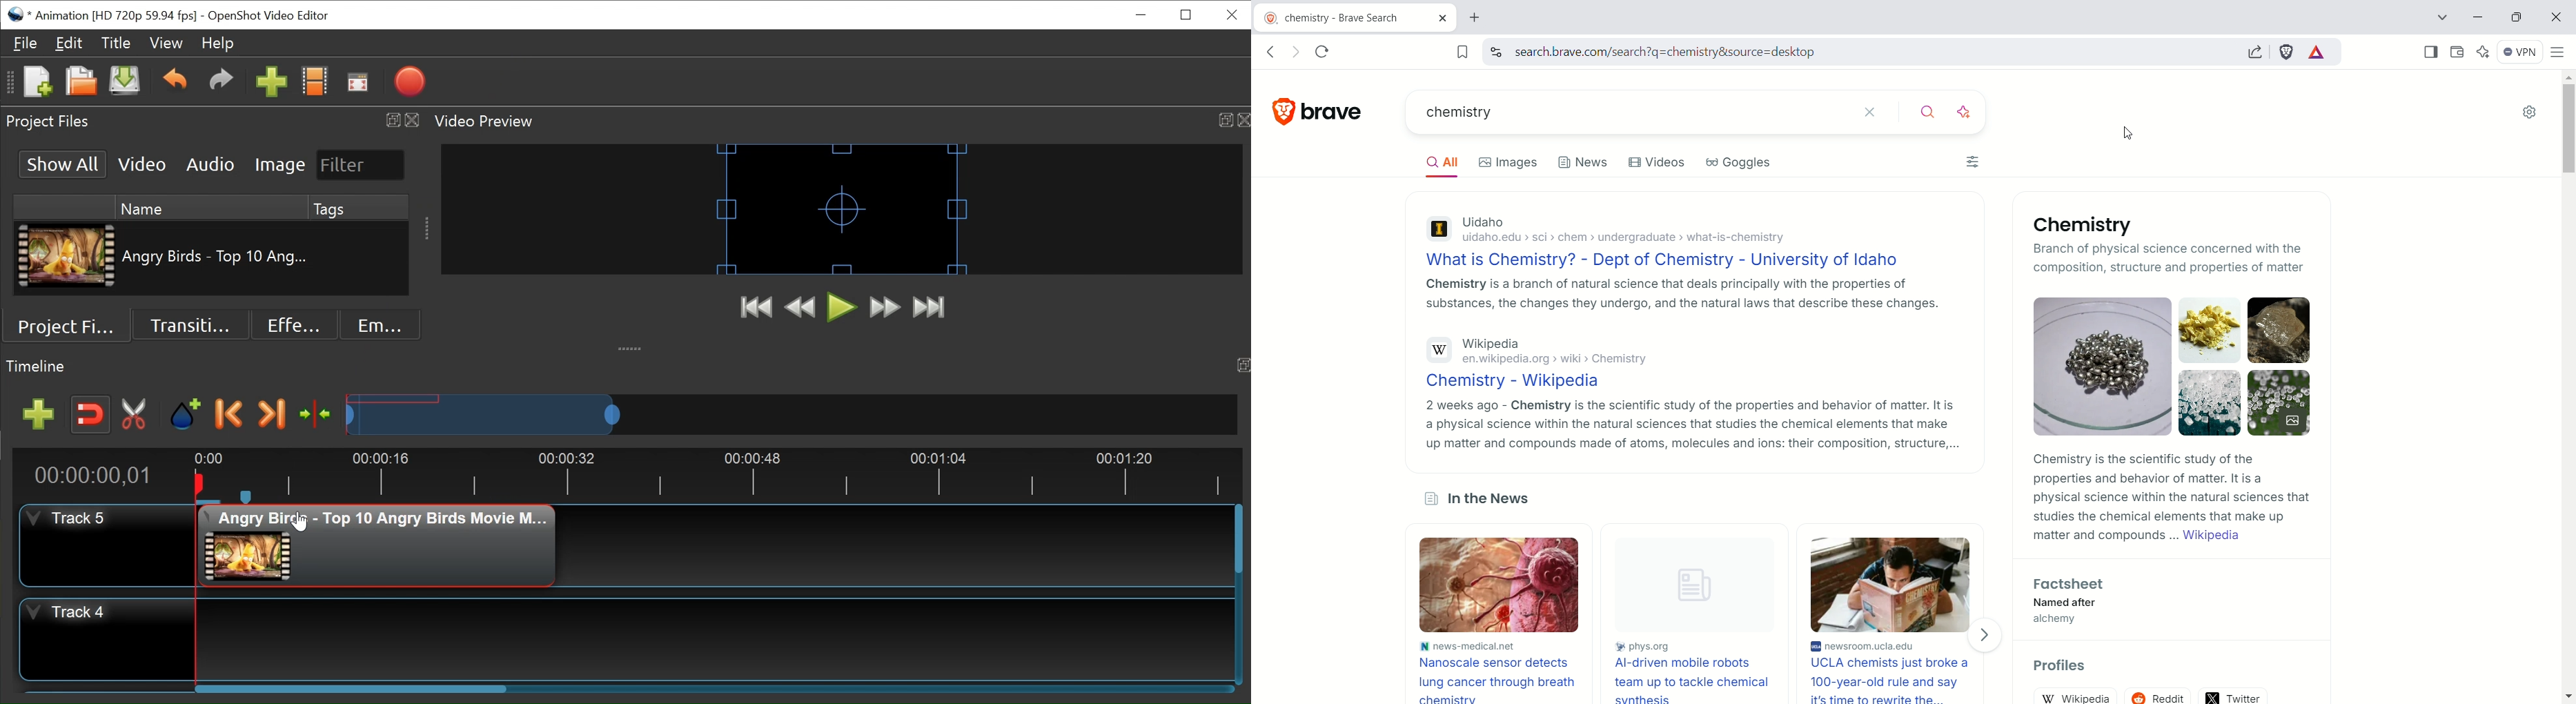 This screenshot has width=2576, height=728. I want to click on Video Preview Panel, so click(841, 122).